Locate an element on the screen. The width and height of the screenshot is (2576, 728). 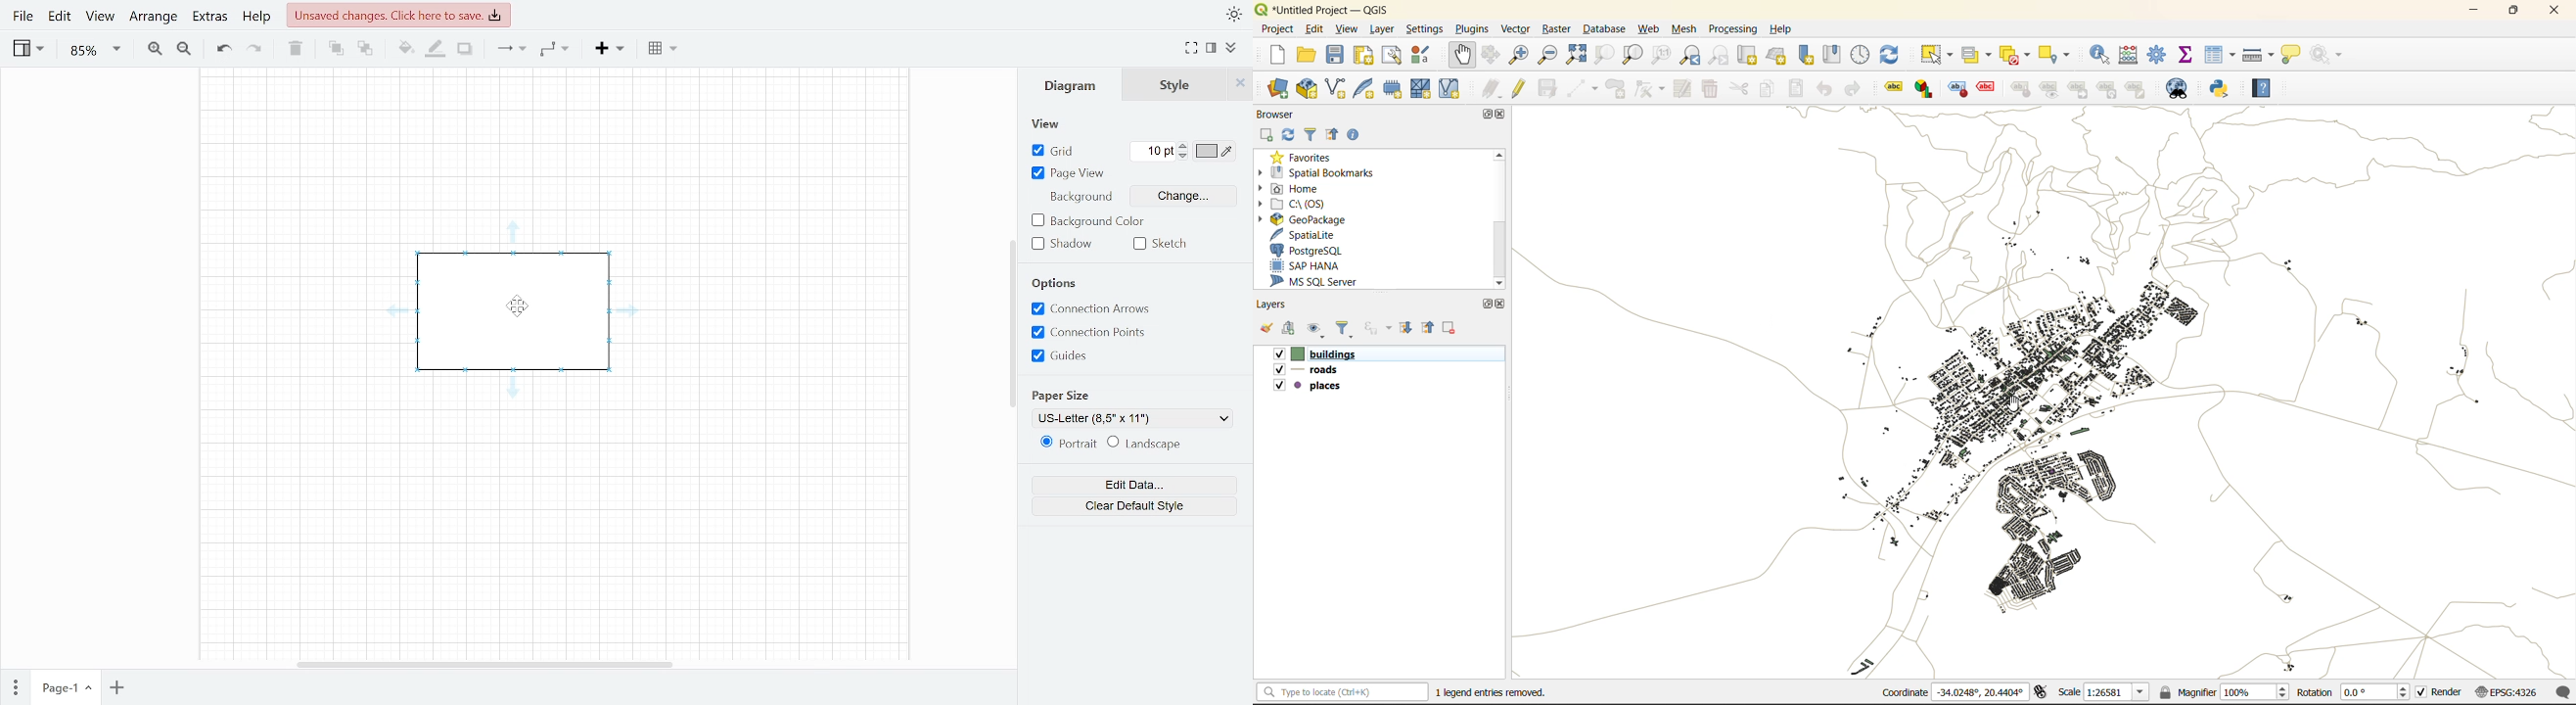
new is located at coordinates (1271, 55).